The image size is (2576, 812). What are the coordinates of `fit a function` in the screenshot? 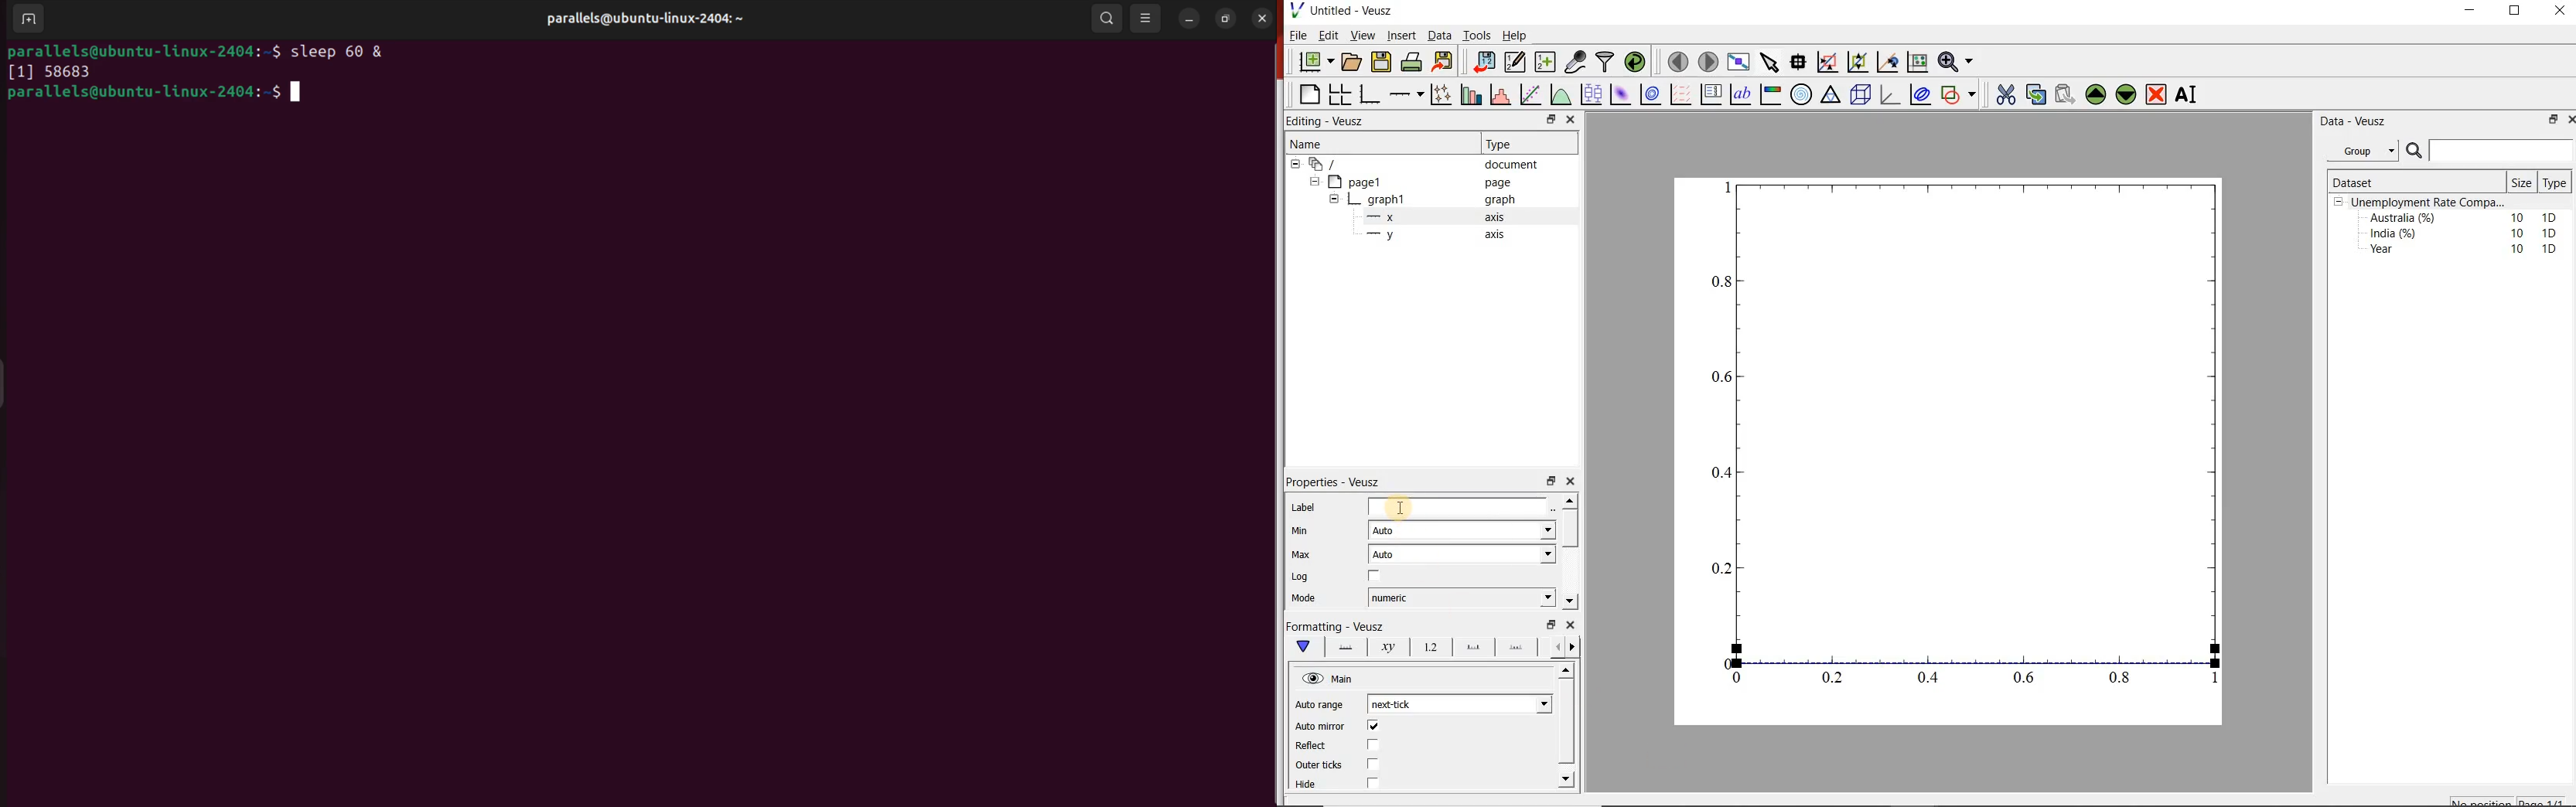 It's located at (1530, 94).